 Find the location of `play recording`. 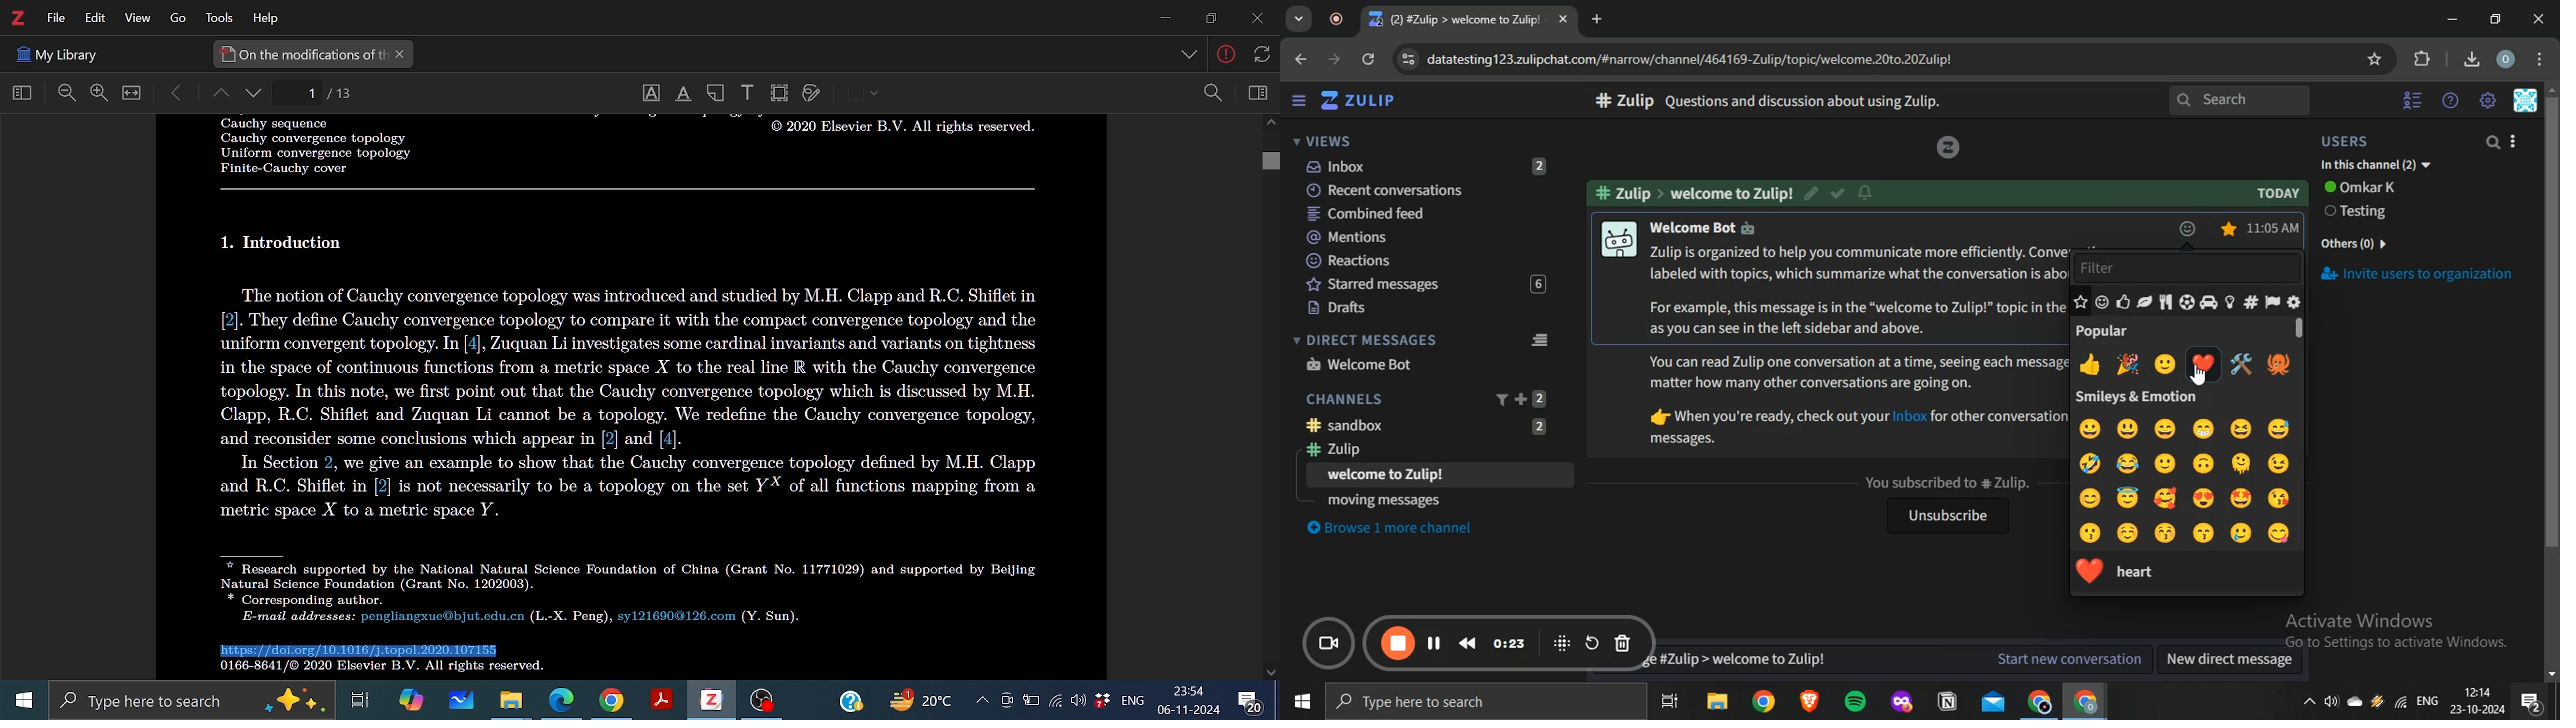

play recording is located at coordinates (1435, 642).